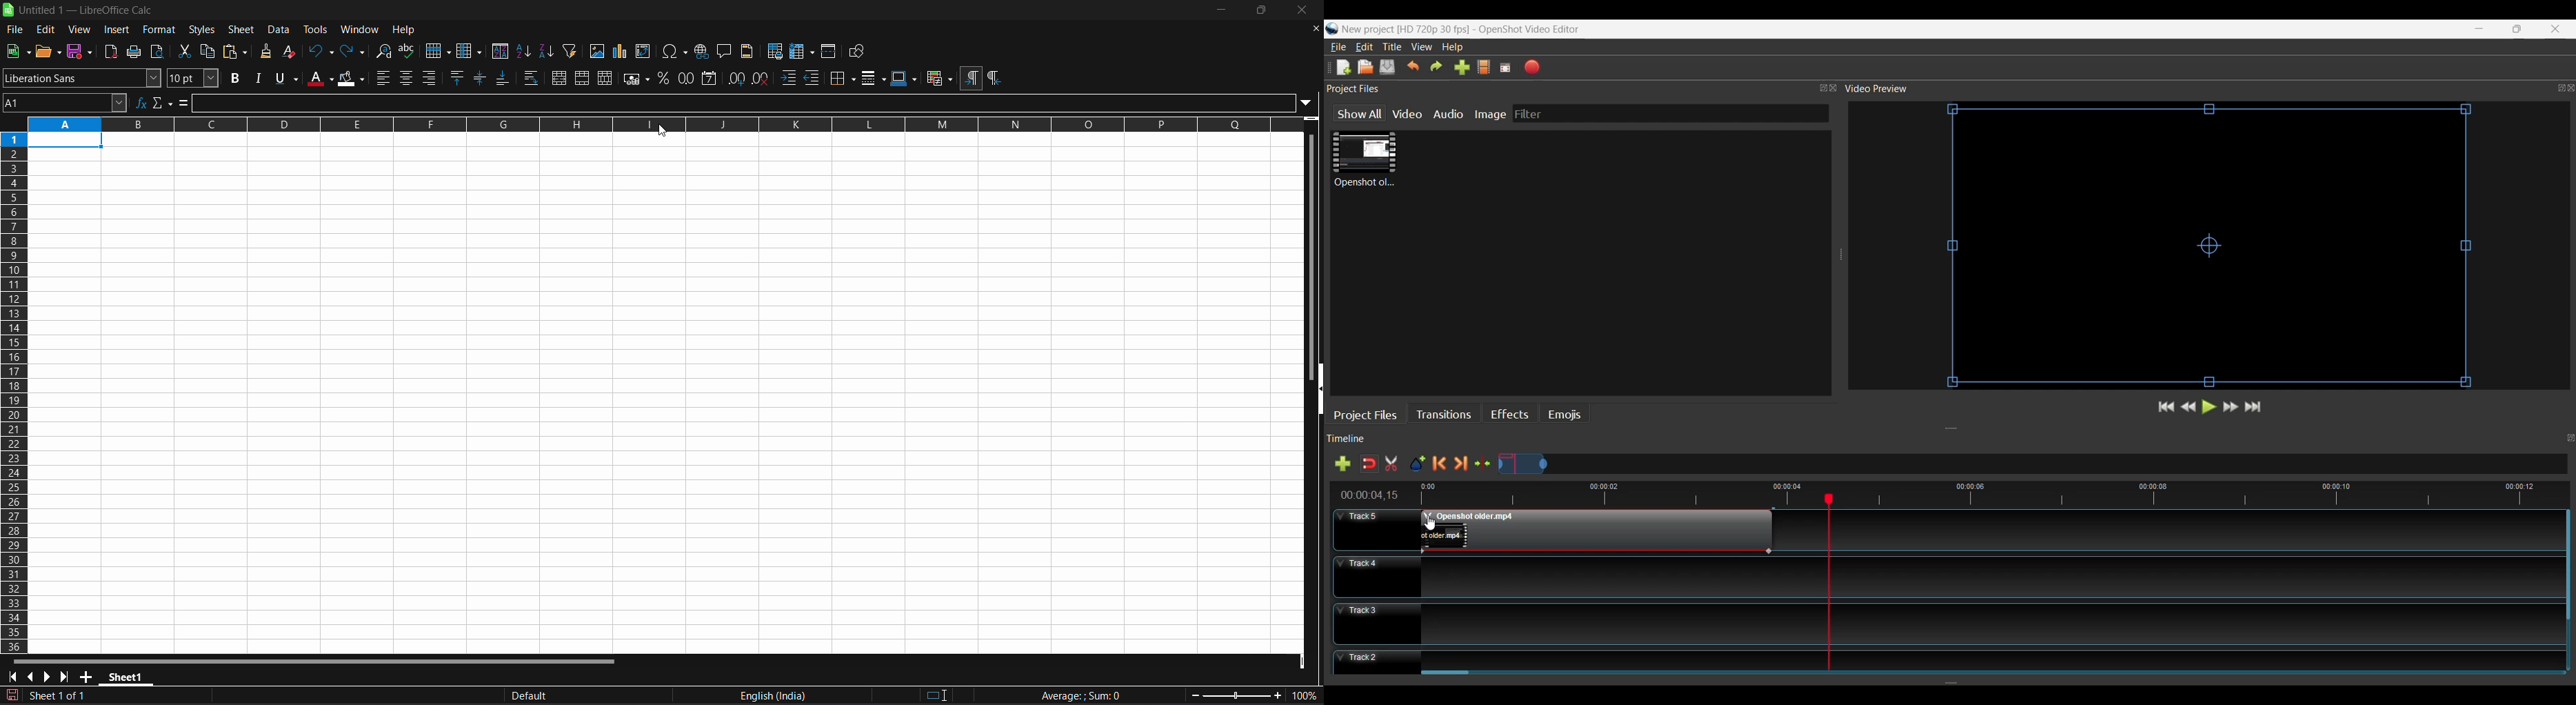 The height and width of the screenshot is (728, 2576). I want to click on maximize, so click(1260, 11).